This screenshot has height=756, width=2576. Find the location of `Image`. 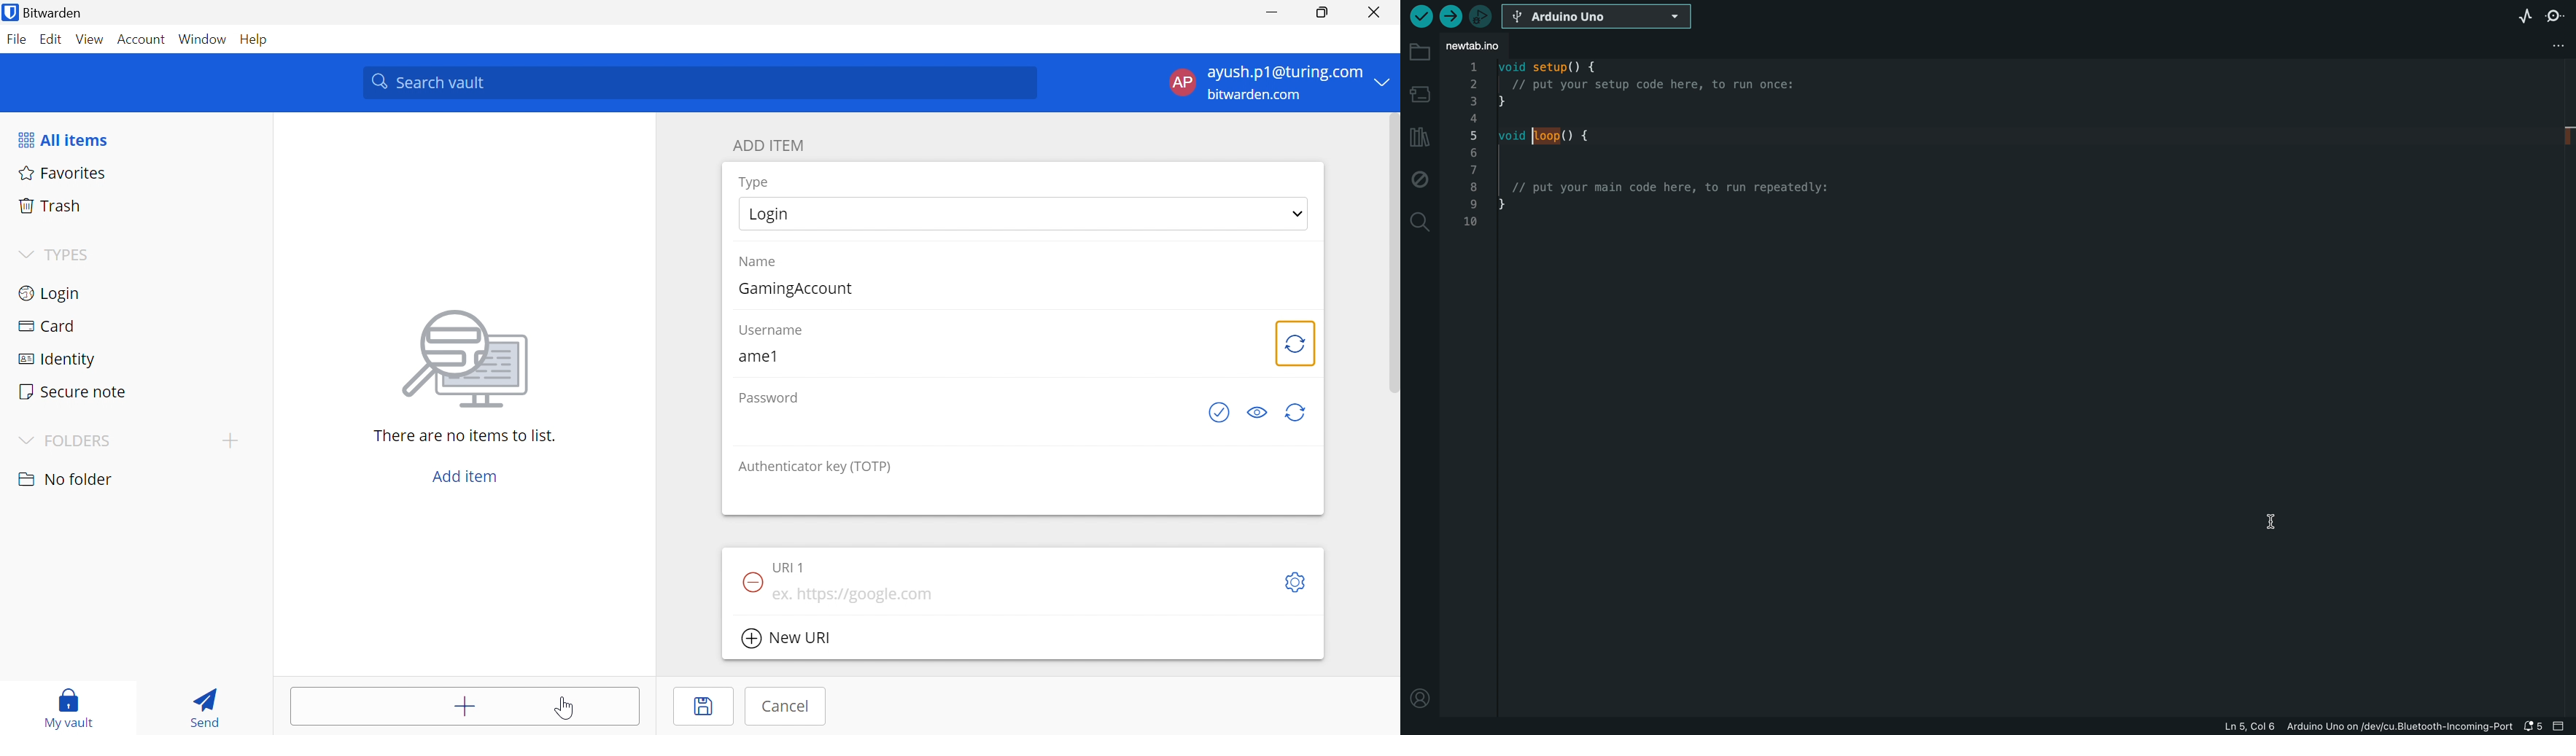

Image is located at coordinates (469, 358).